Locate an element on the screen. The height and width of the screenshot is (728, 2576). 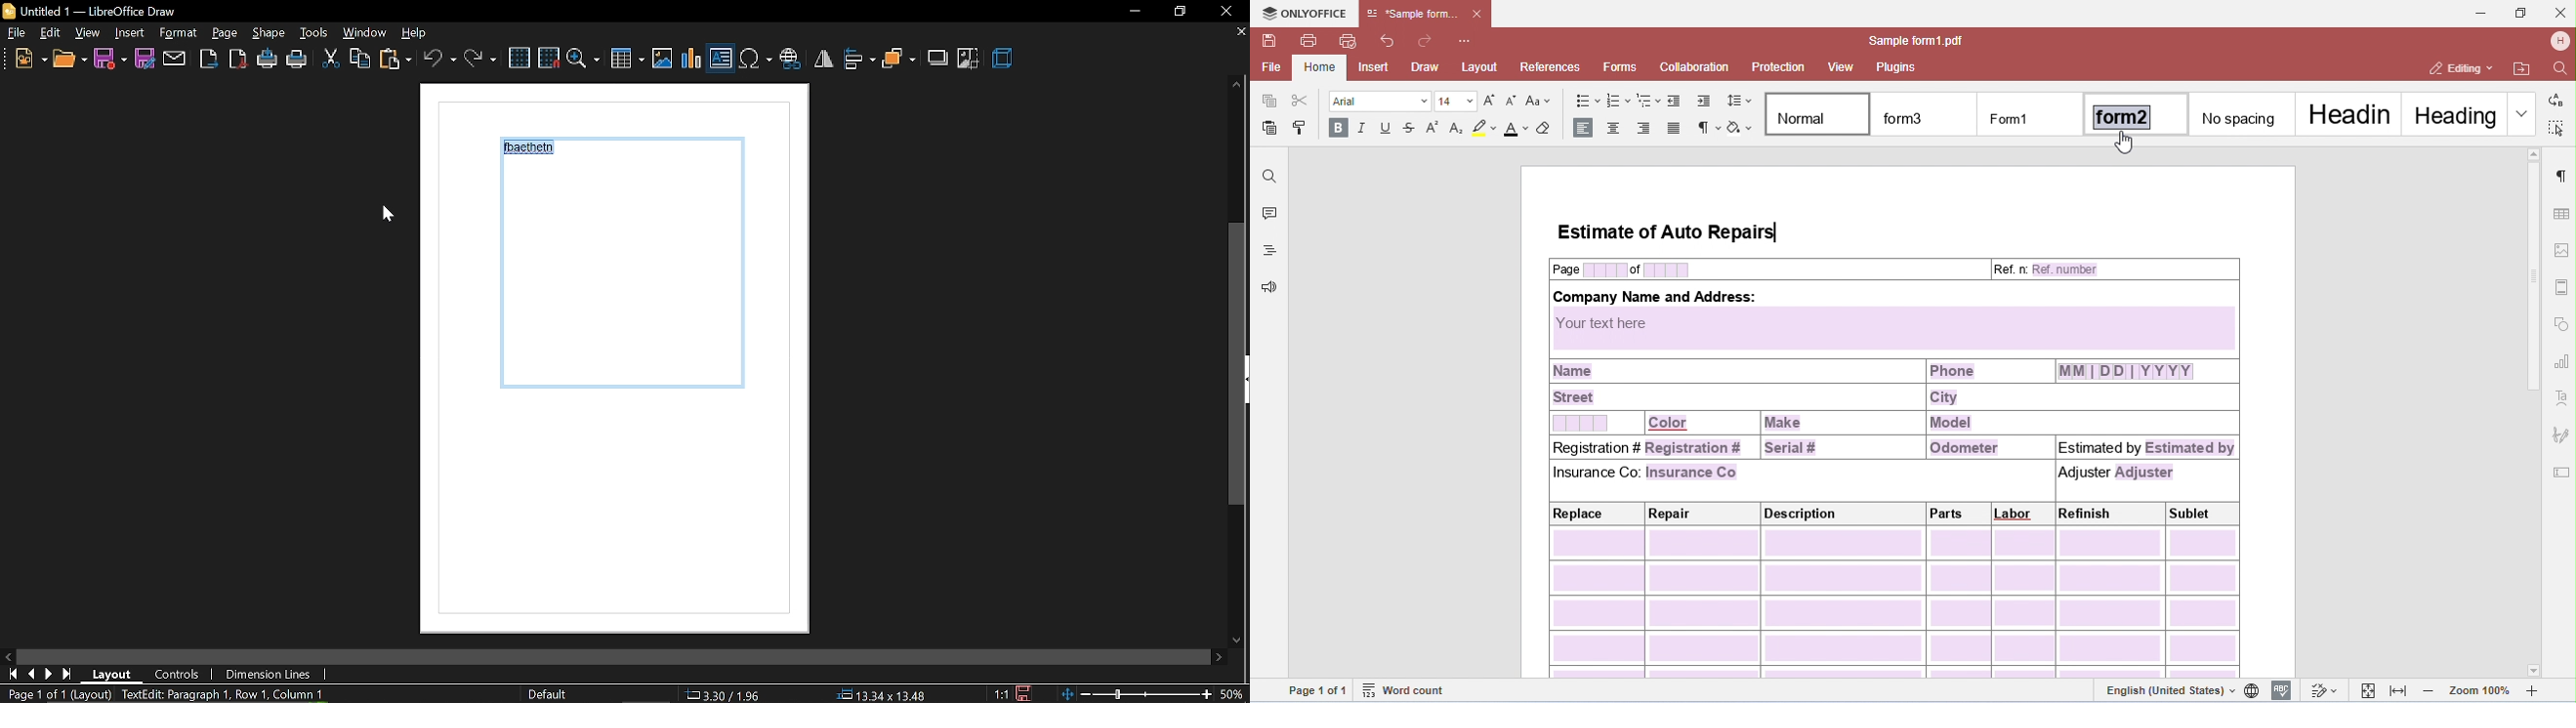
arrange is located at coordinates (899, 61).